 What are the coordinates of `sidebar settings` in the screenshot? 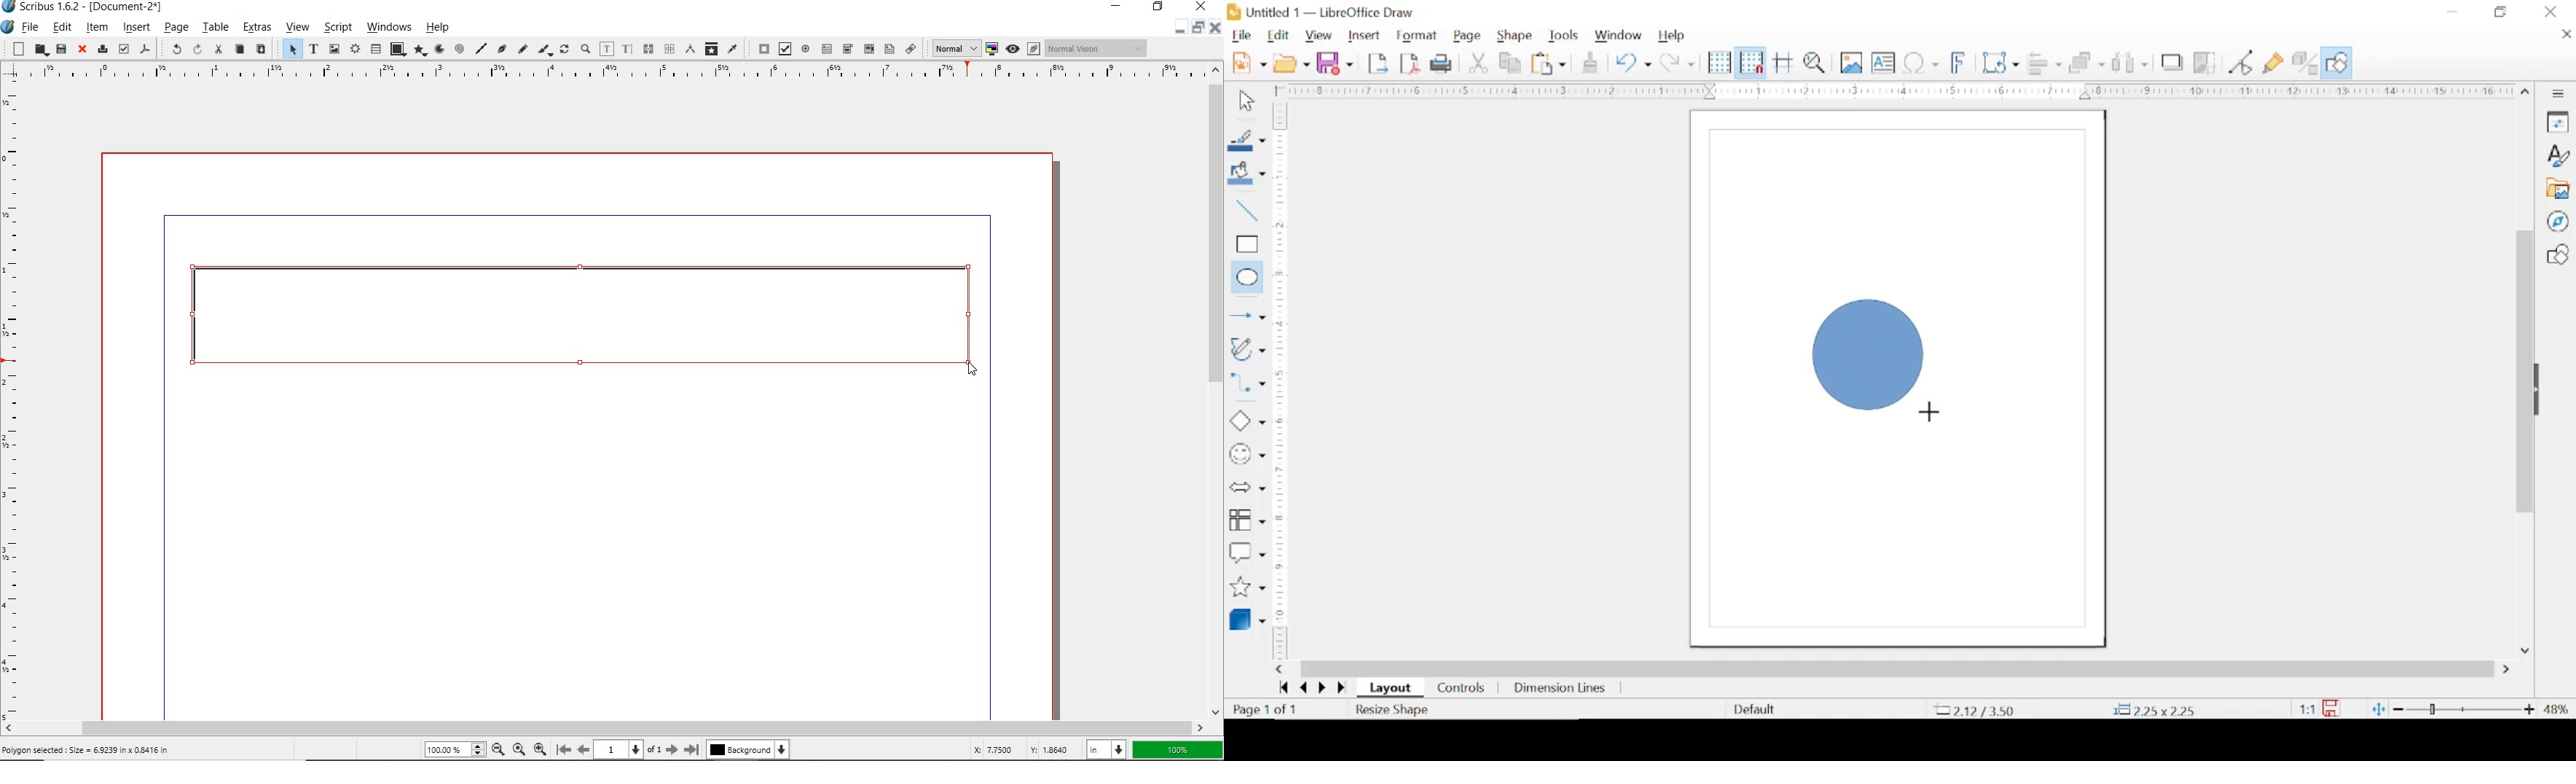 It's located at (2560, 93).